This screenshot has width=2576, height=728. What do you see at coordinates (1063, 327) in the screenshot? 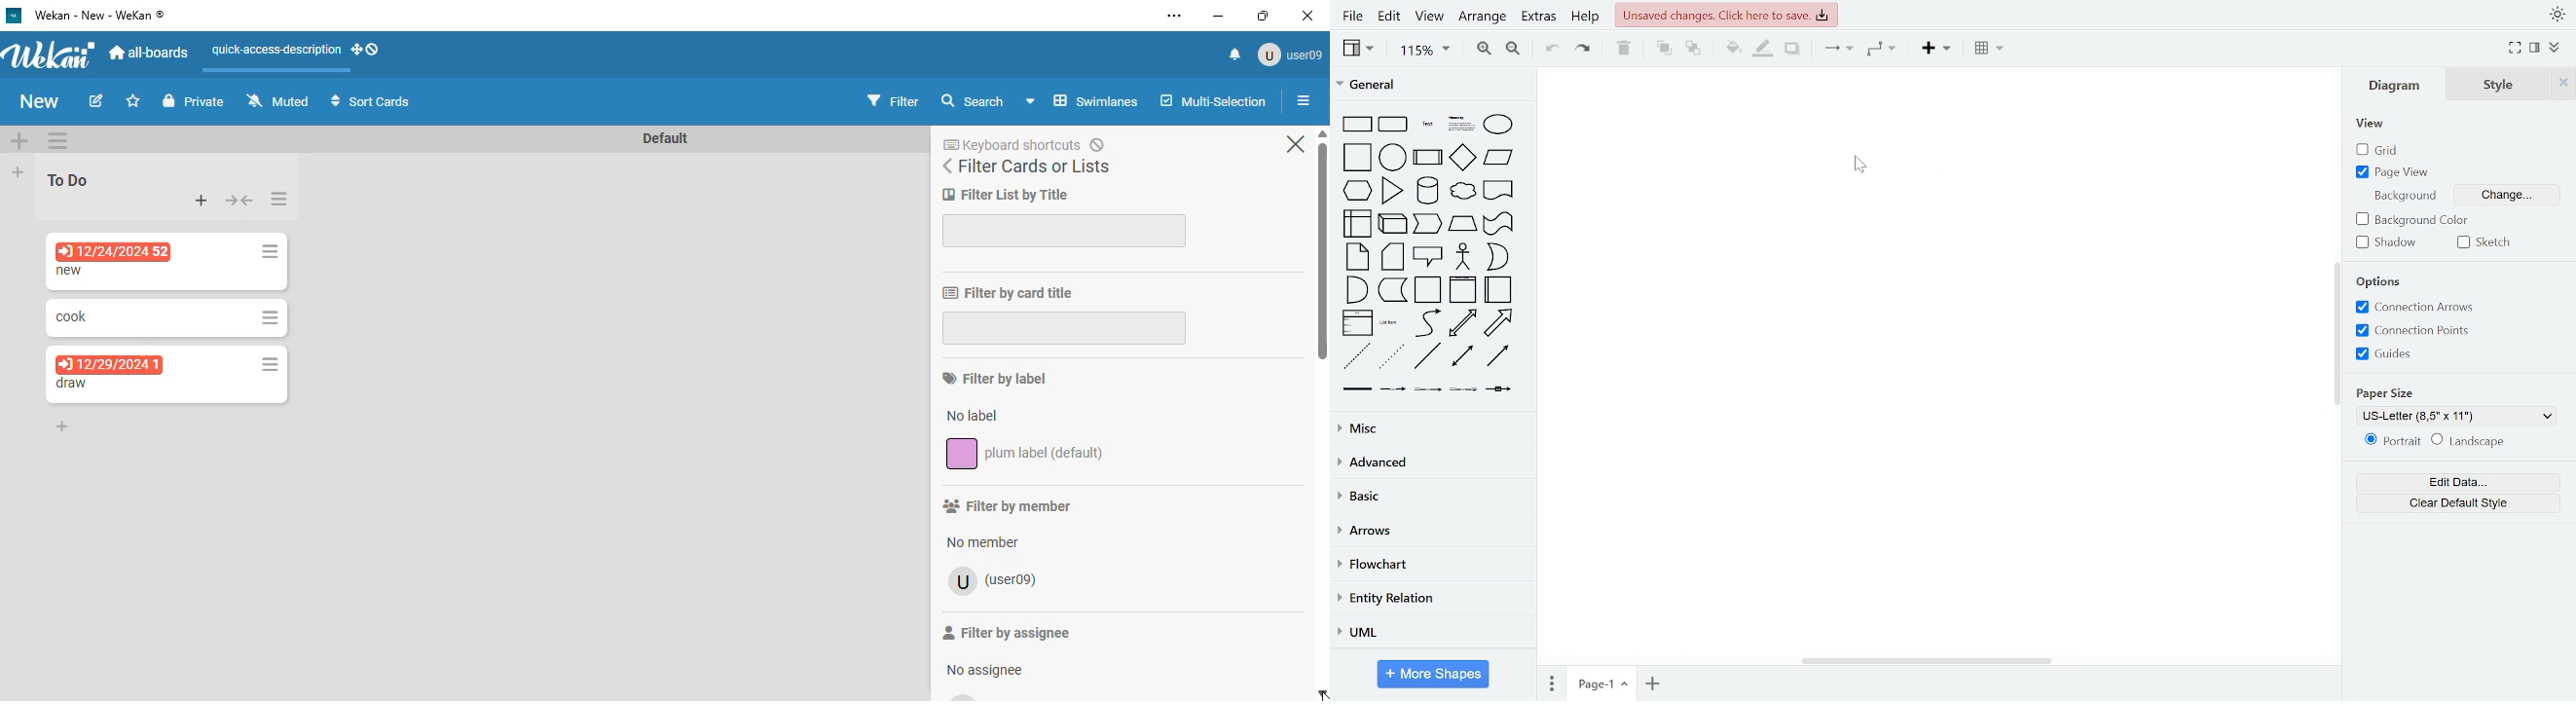
I see `filter by card title input box` at bounding box center [1063, 327].